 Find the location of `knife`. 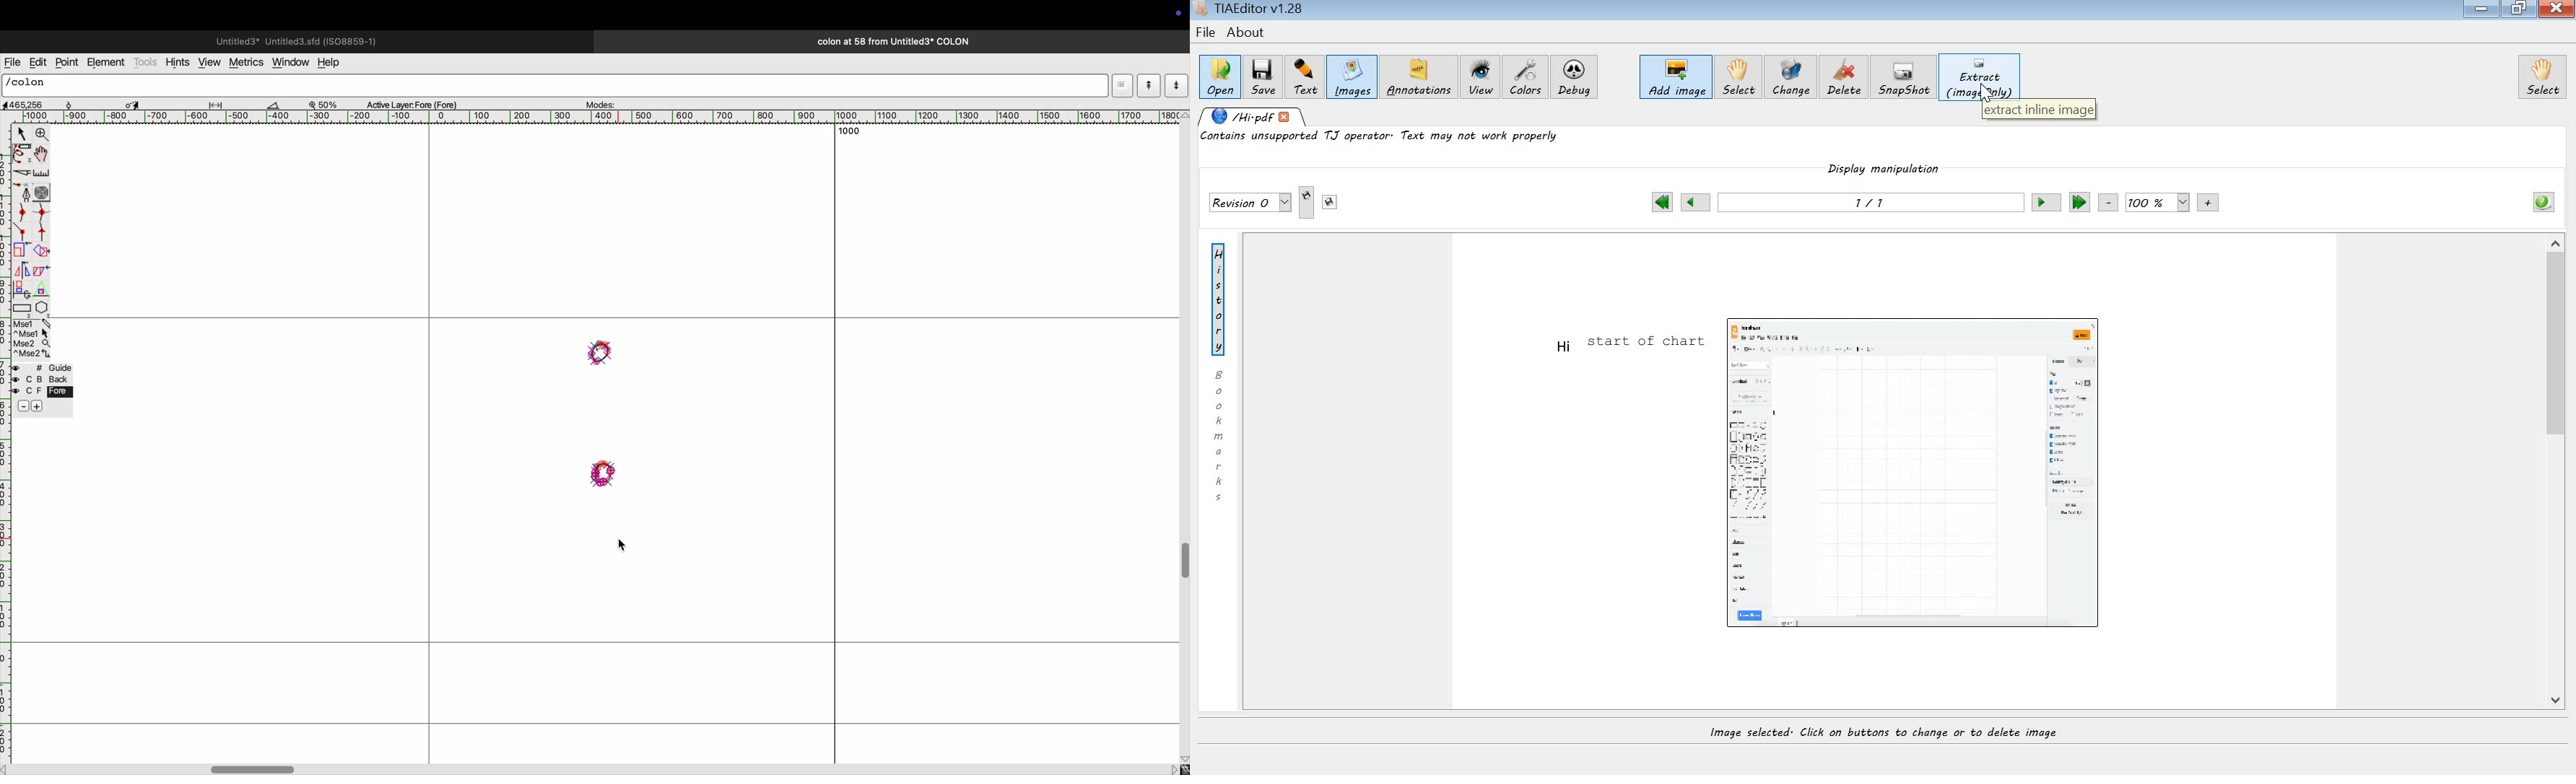

knife is located at coordinates (21, 174).